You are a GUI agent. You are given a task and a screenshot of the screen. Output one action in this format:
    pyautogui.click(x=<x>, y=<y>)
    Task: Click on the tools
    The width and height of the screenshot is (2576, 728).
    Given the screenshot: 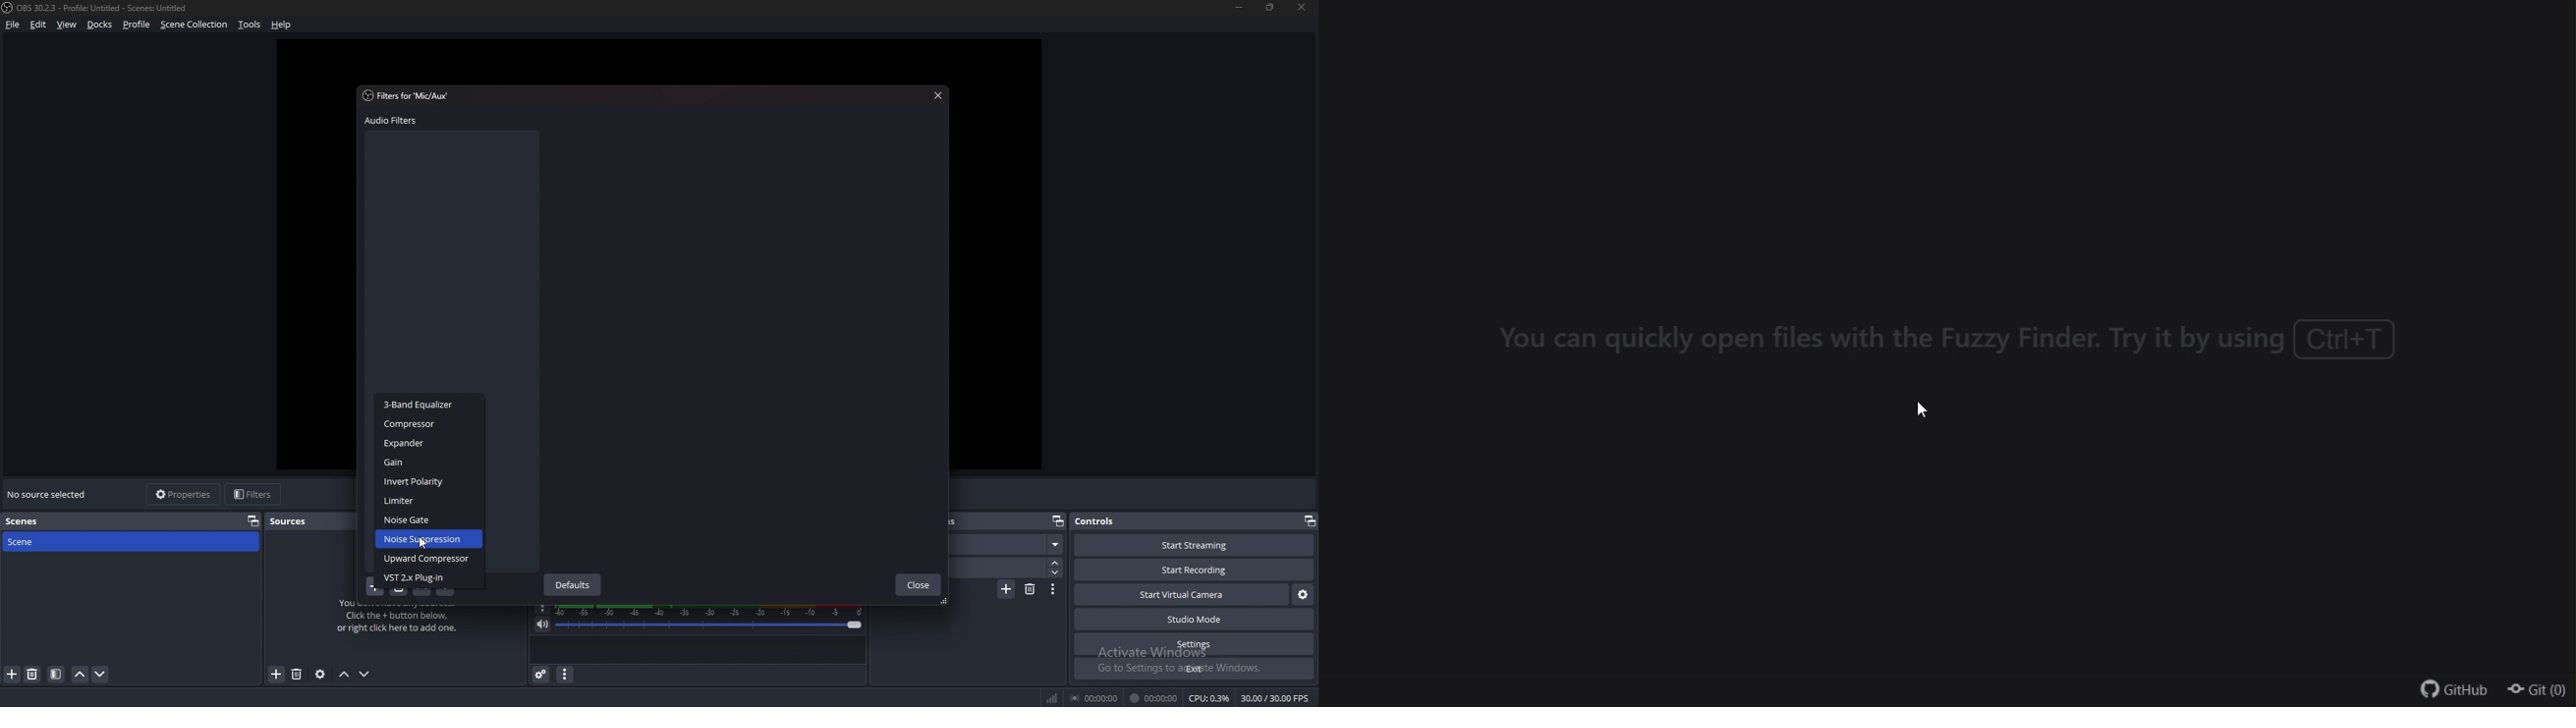 What is the action you would take?
    pyautogui.click(x=249, y=25)
    